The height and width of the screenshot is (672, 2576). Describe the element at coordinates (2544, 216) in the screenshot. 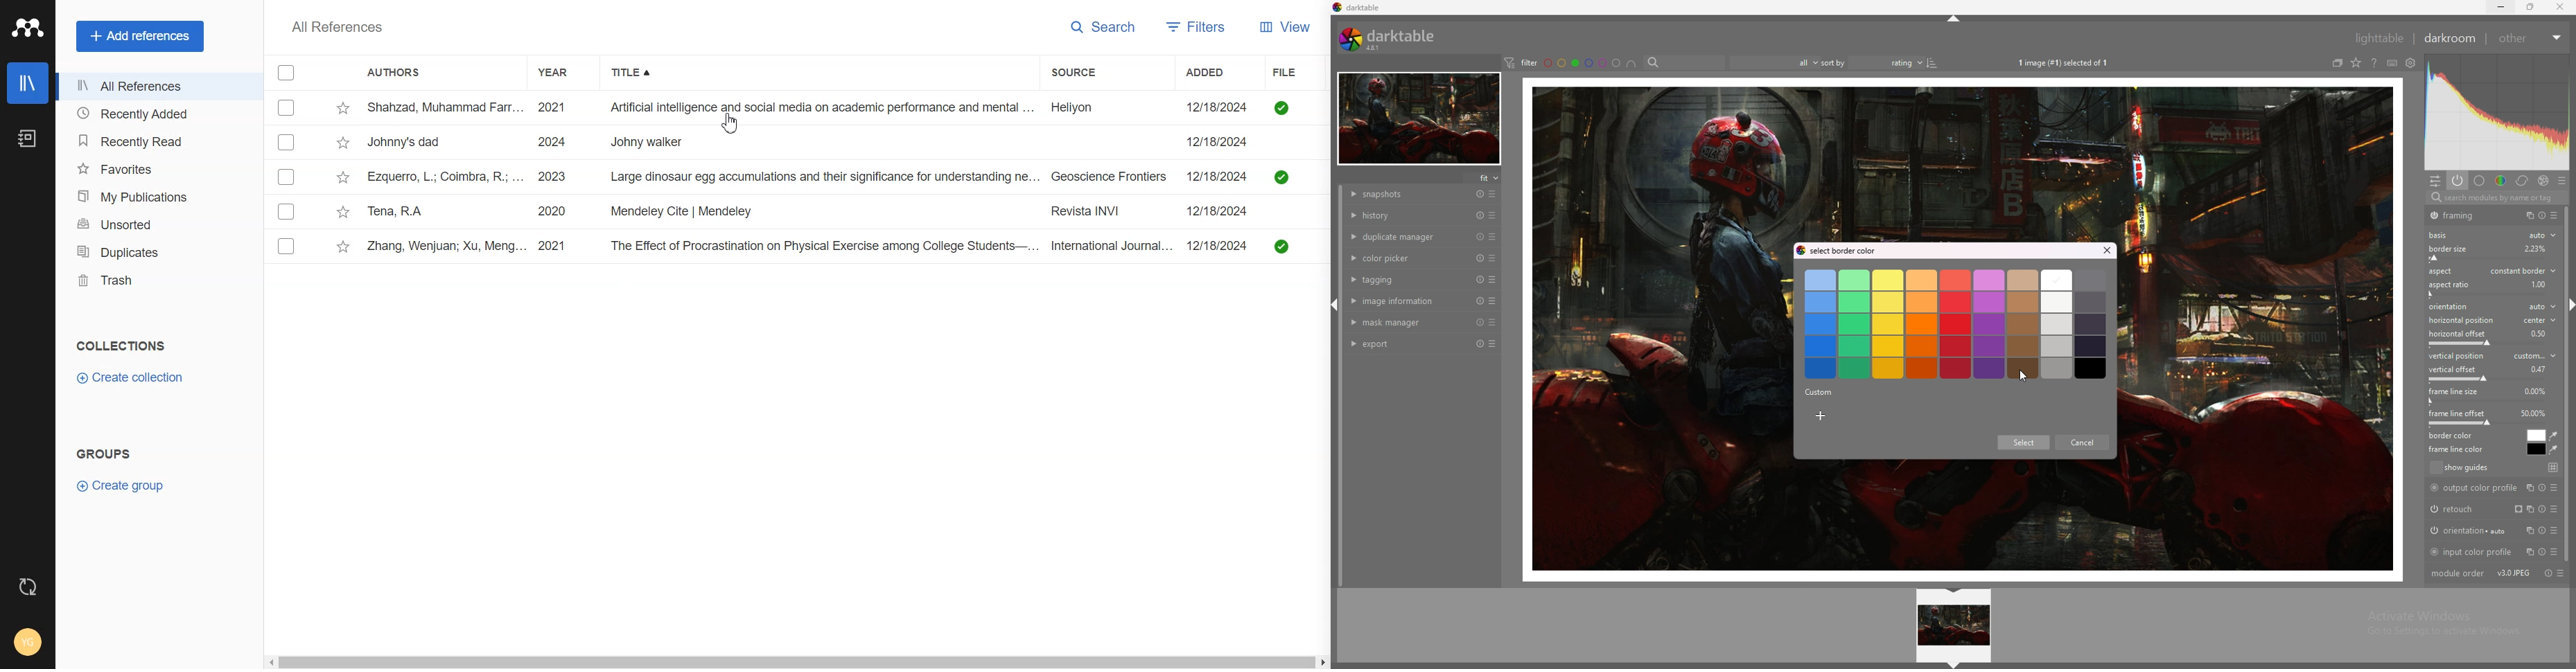

I see `toggle` at that location.